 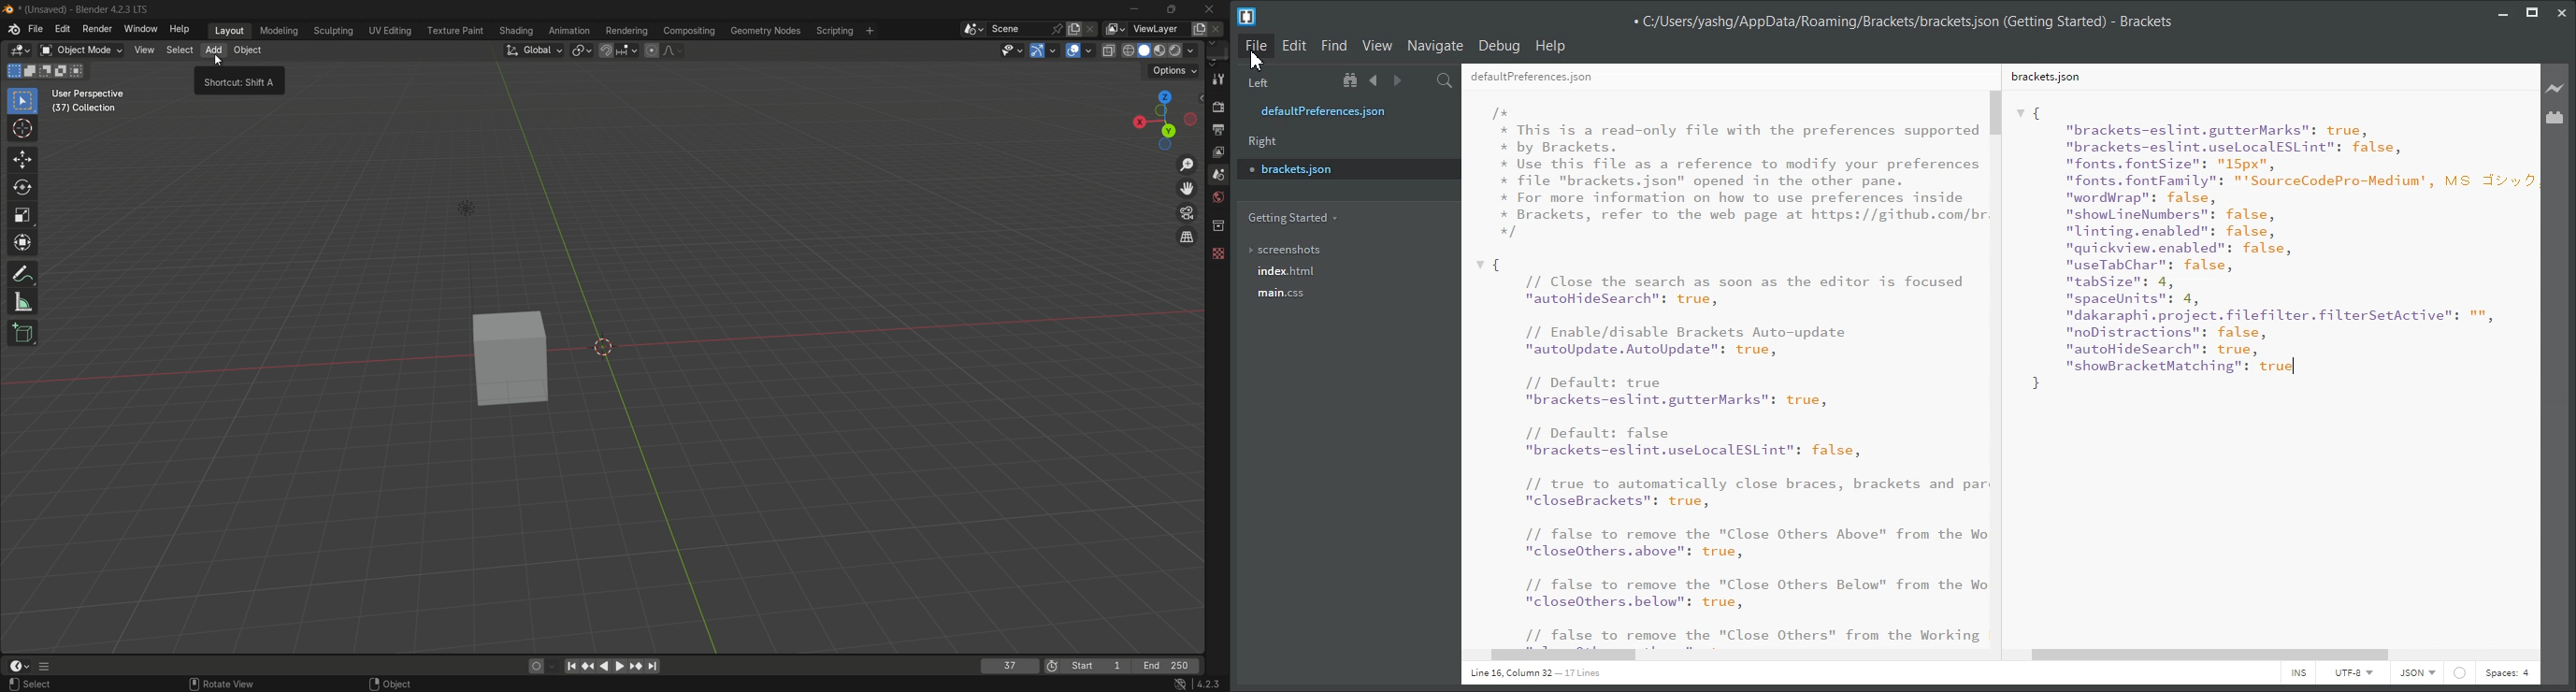 I want to click on tog, so click(x=1185, y=236).